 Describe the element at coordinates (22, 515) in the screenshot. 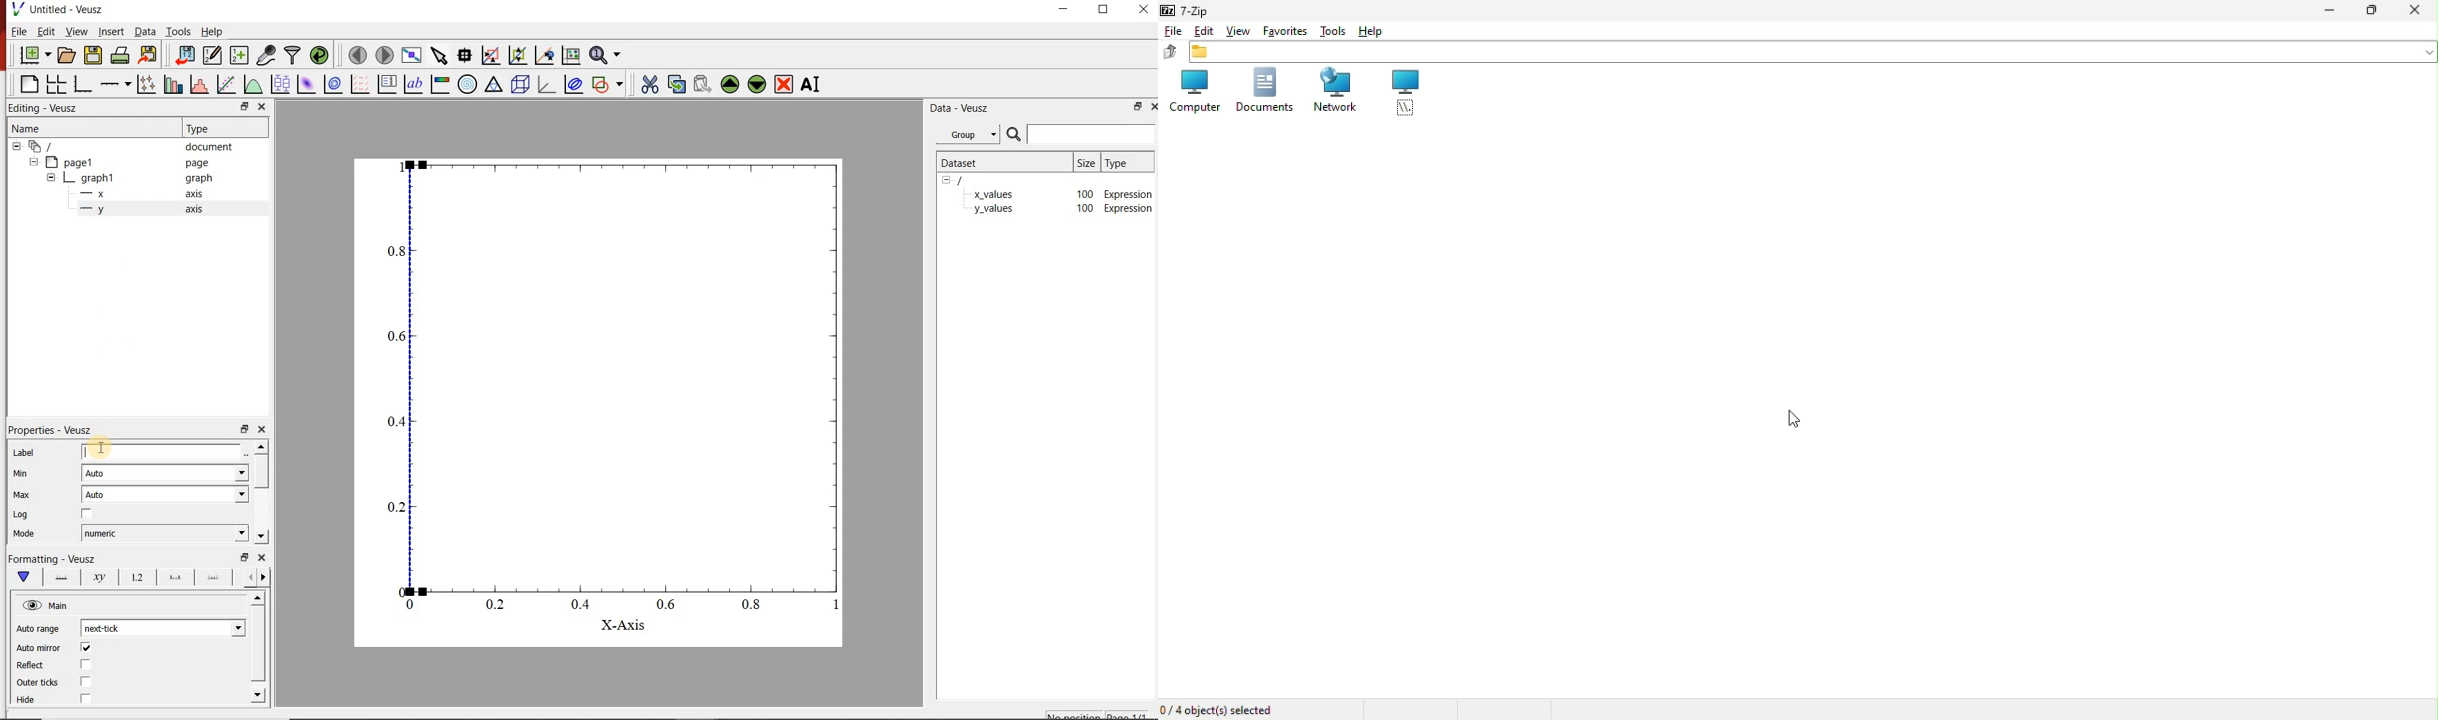

I see `| Log` at that location.